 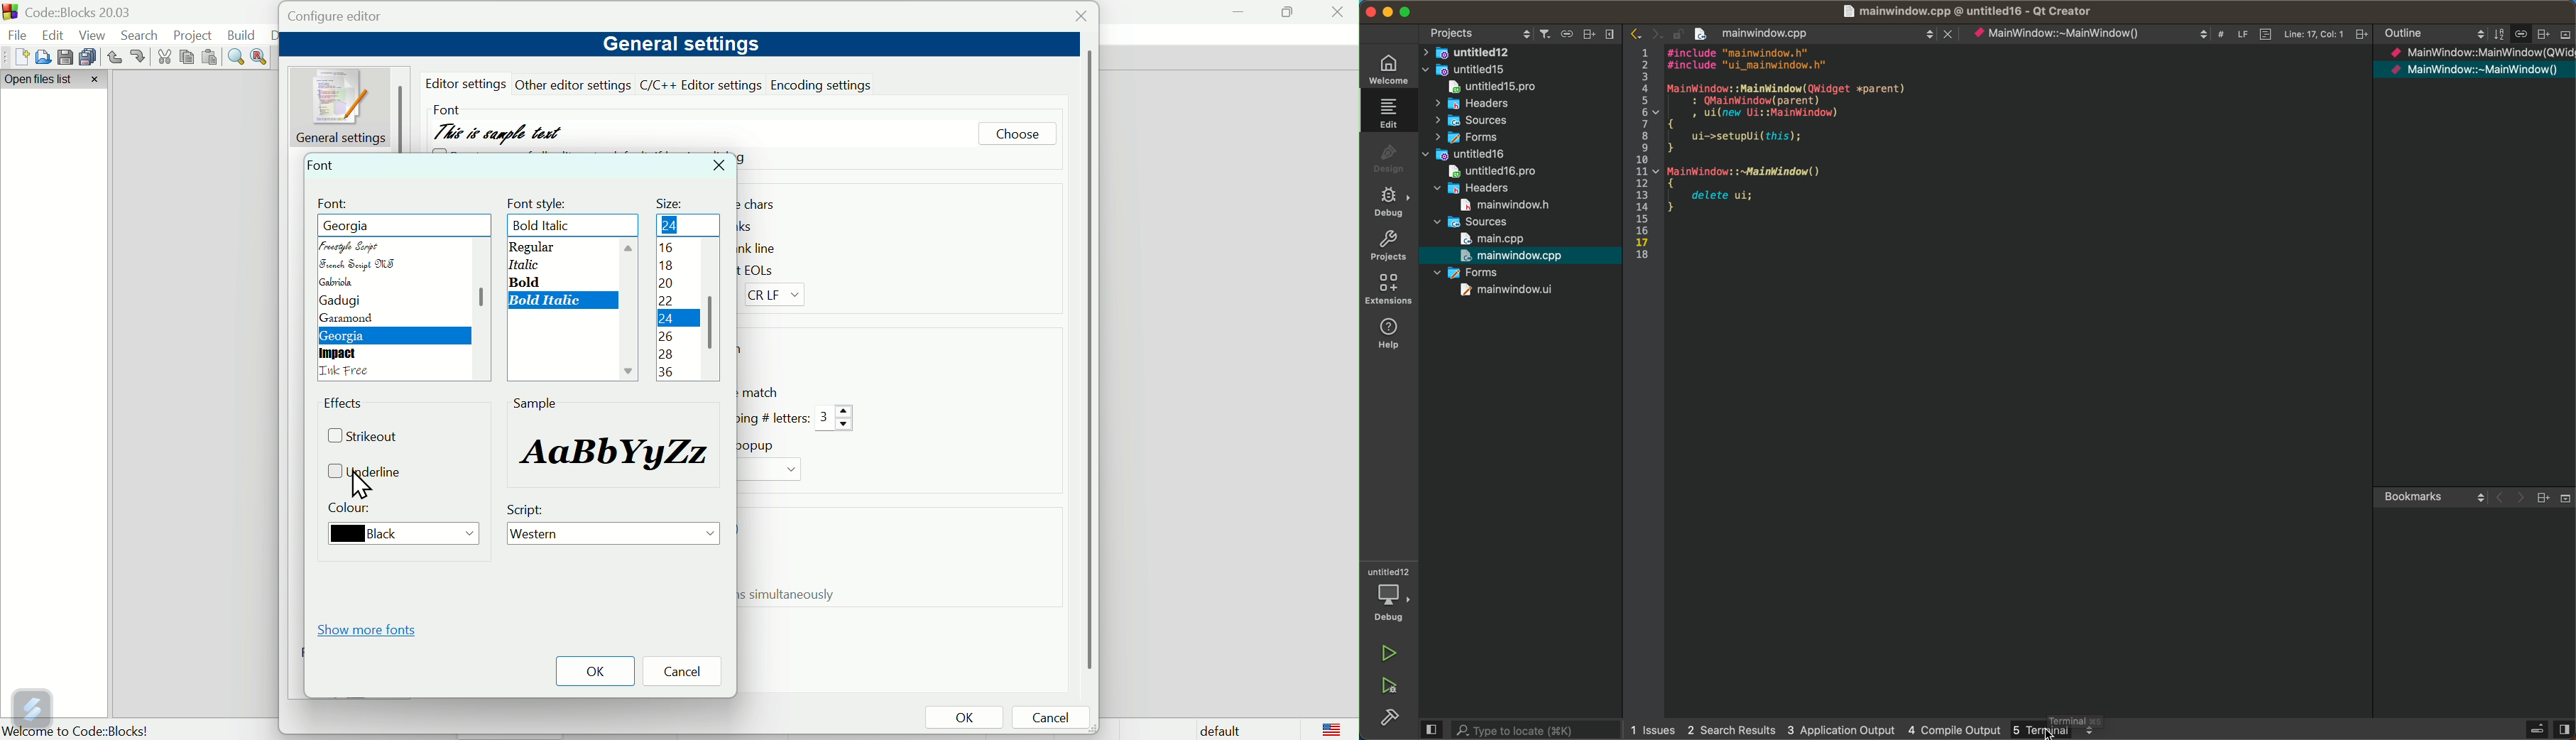 What do you see at coordinates (675, 224) in the screenshot?
I see `16` at bounding box center [675, 224].